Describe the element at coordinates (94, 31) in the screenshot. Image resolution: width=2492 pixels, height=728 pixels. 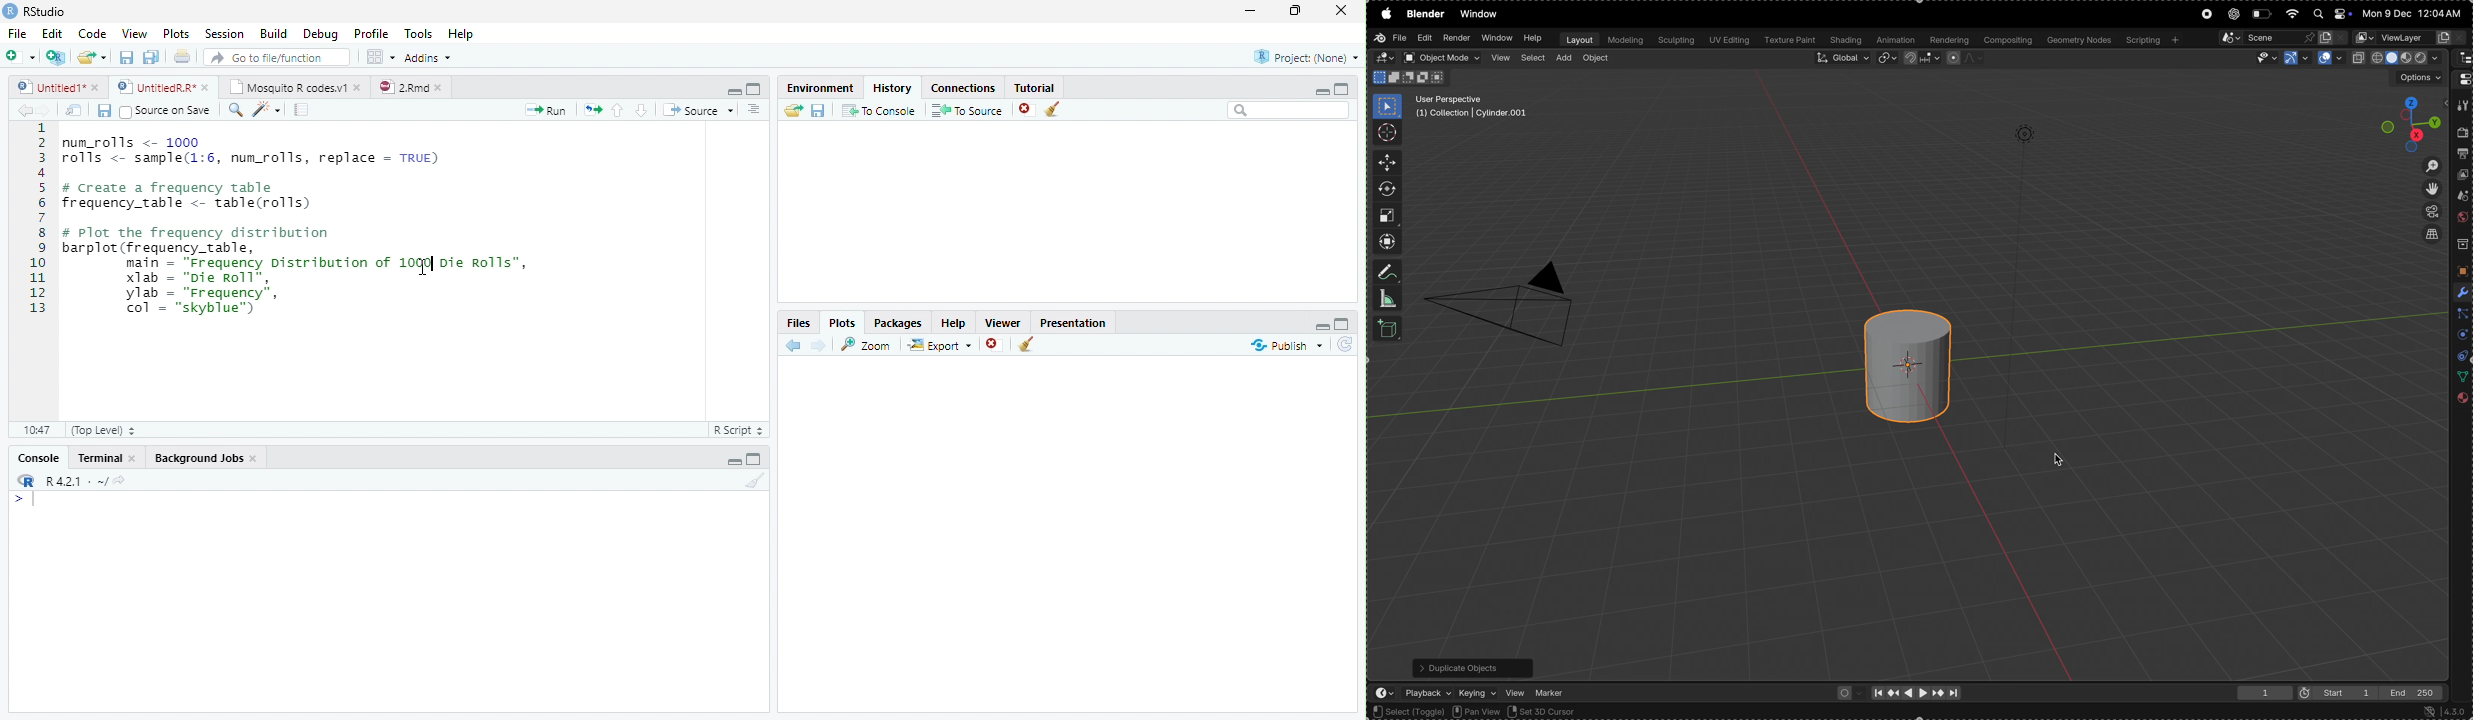
I see `Code` at that location.